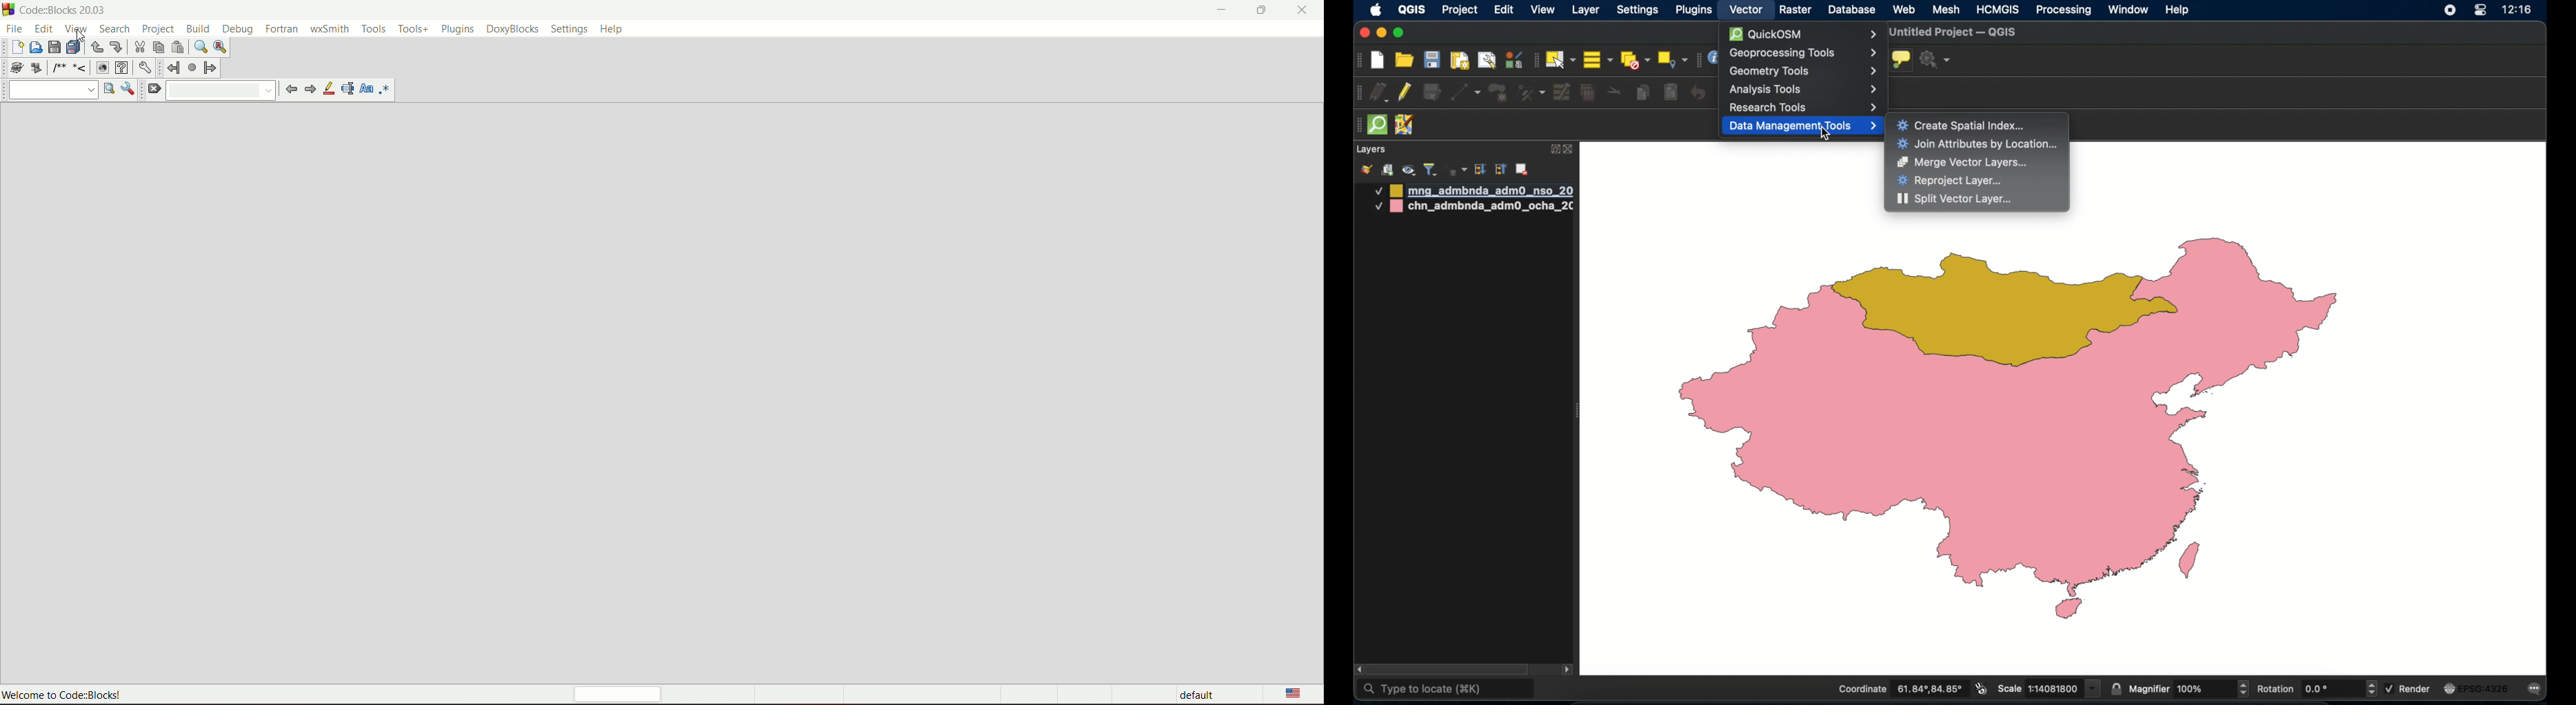 This screenshot has width=2576, height=728. What do you see at coordinates (1455, 168) in the screenshot?
I see `filter legend by expression` at bounding box center [1455, 168].